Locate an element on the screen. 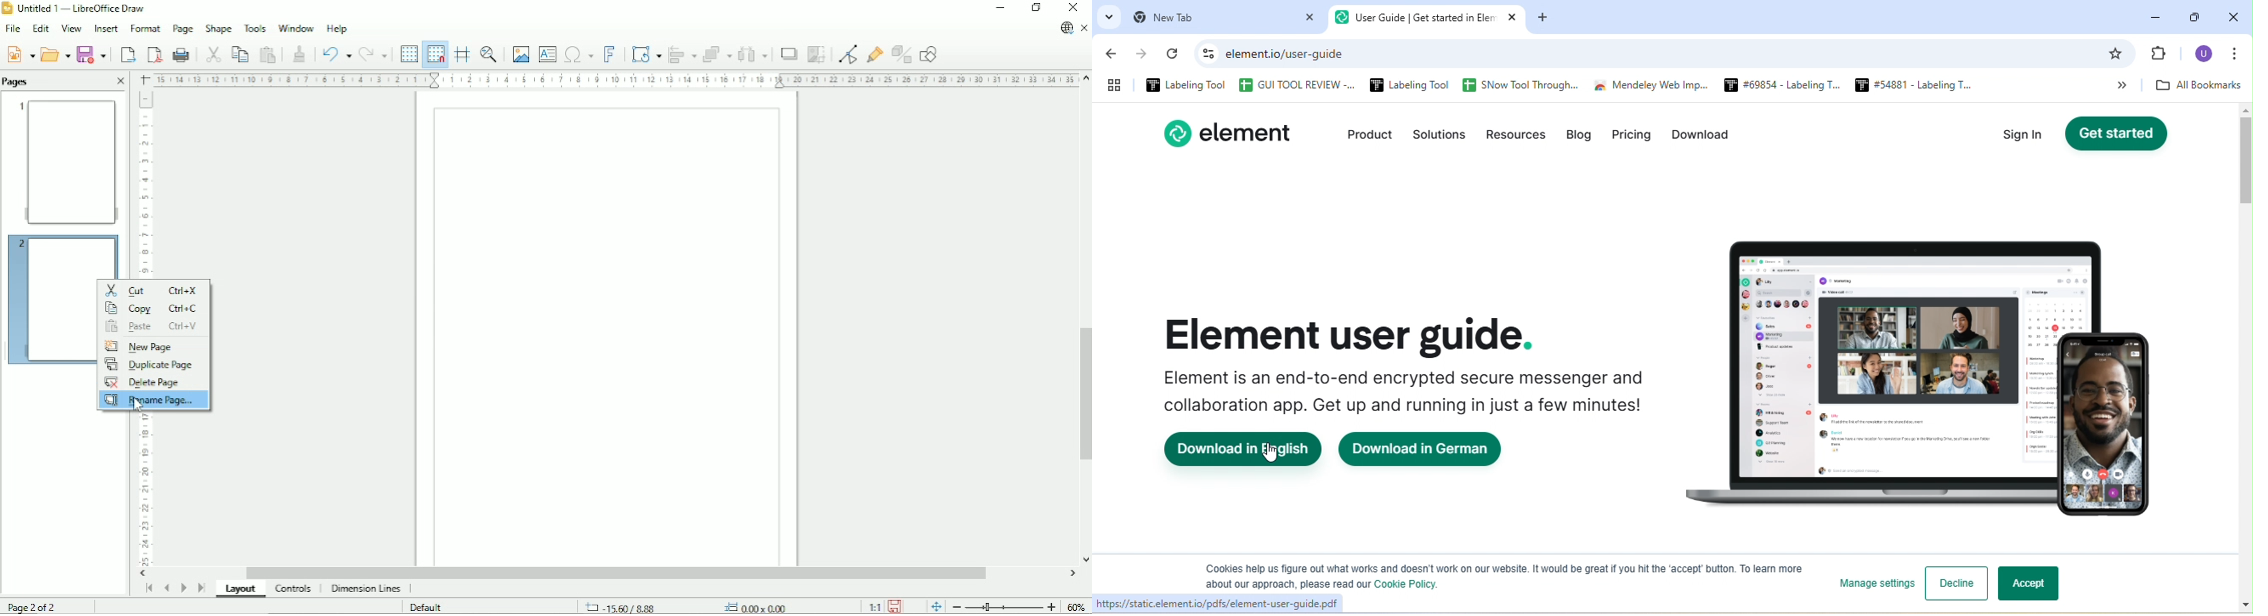  doenload is located at coordinates (1704, 138).